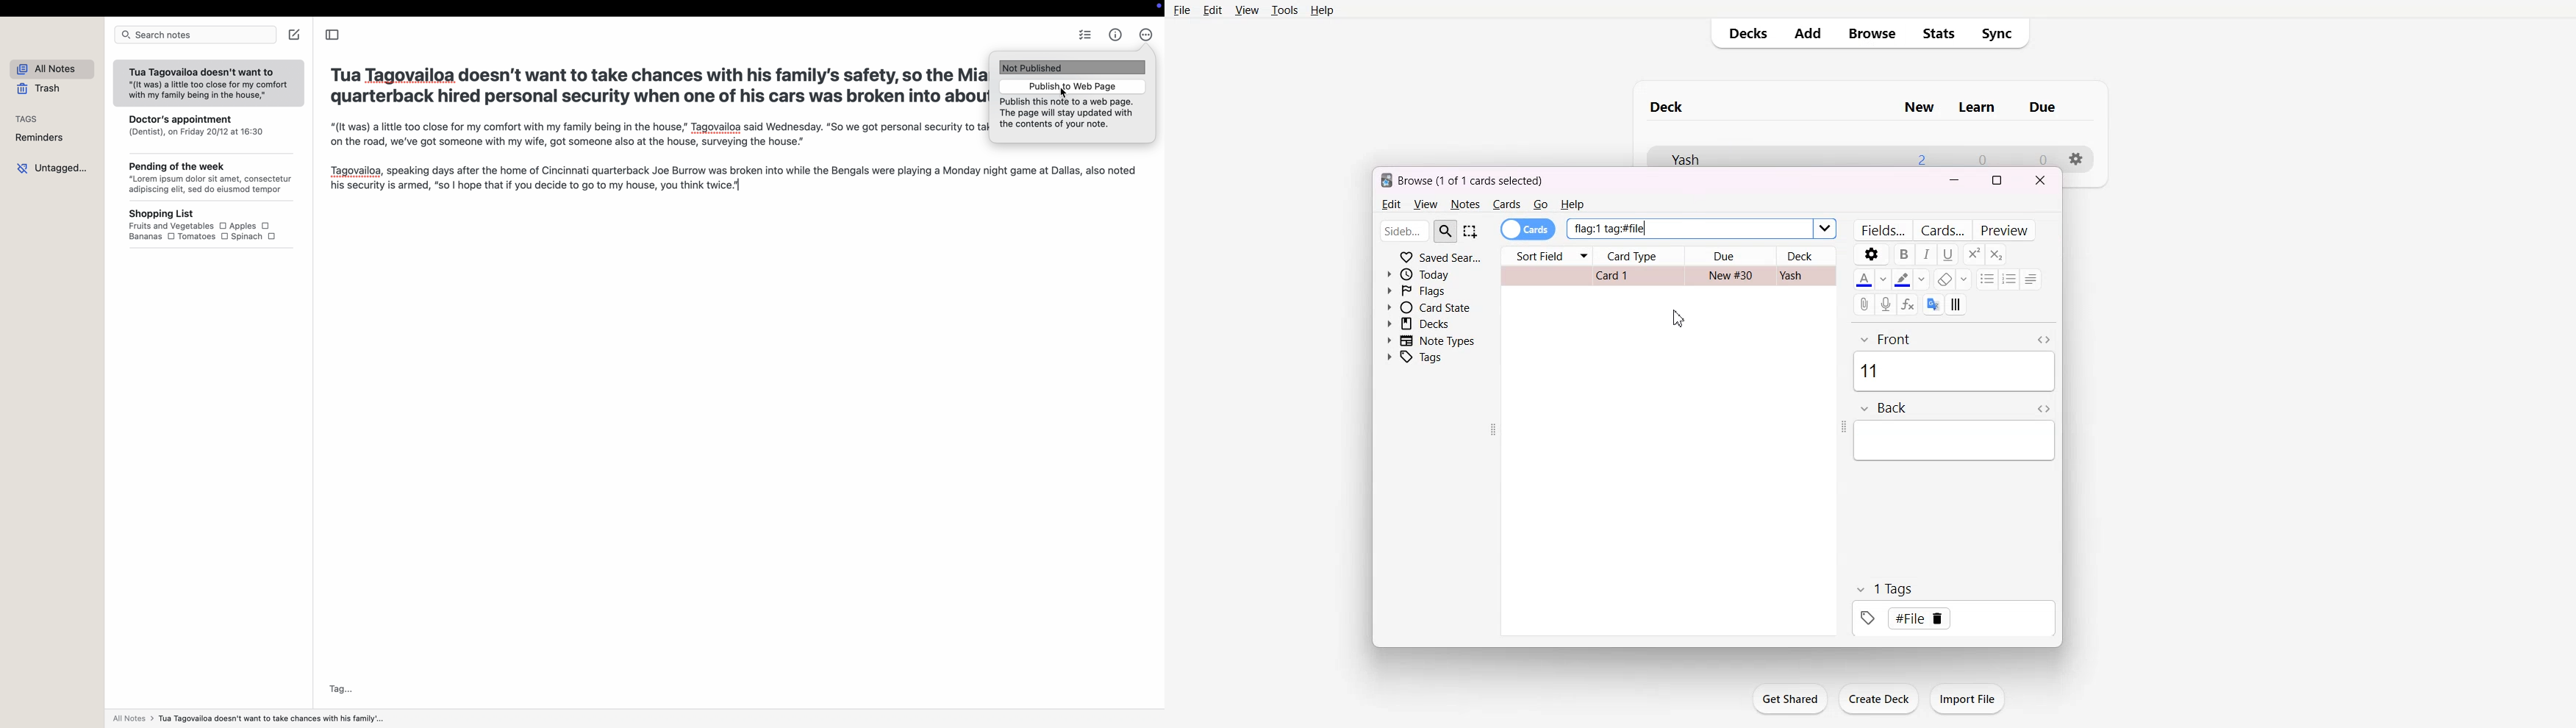  I want to click on Get Shared, so click(1789, 699).